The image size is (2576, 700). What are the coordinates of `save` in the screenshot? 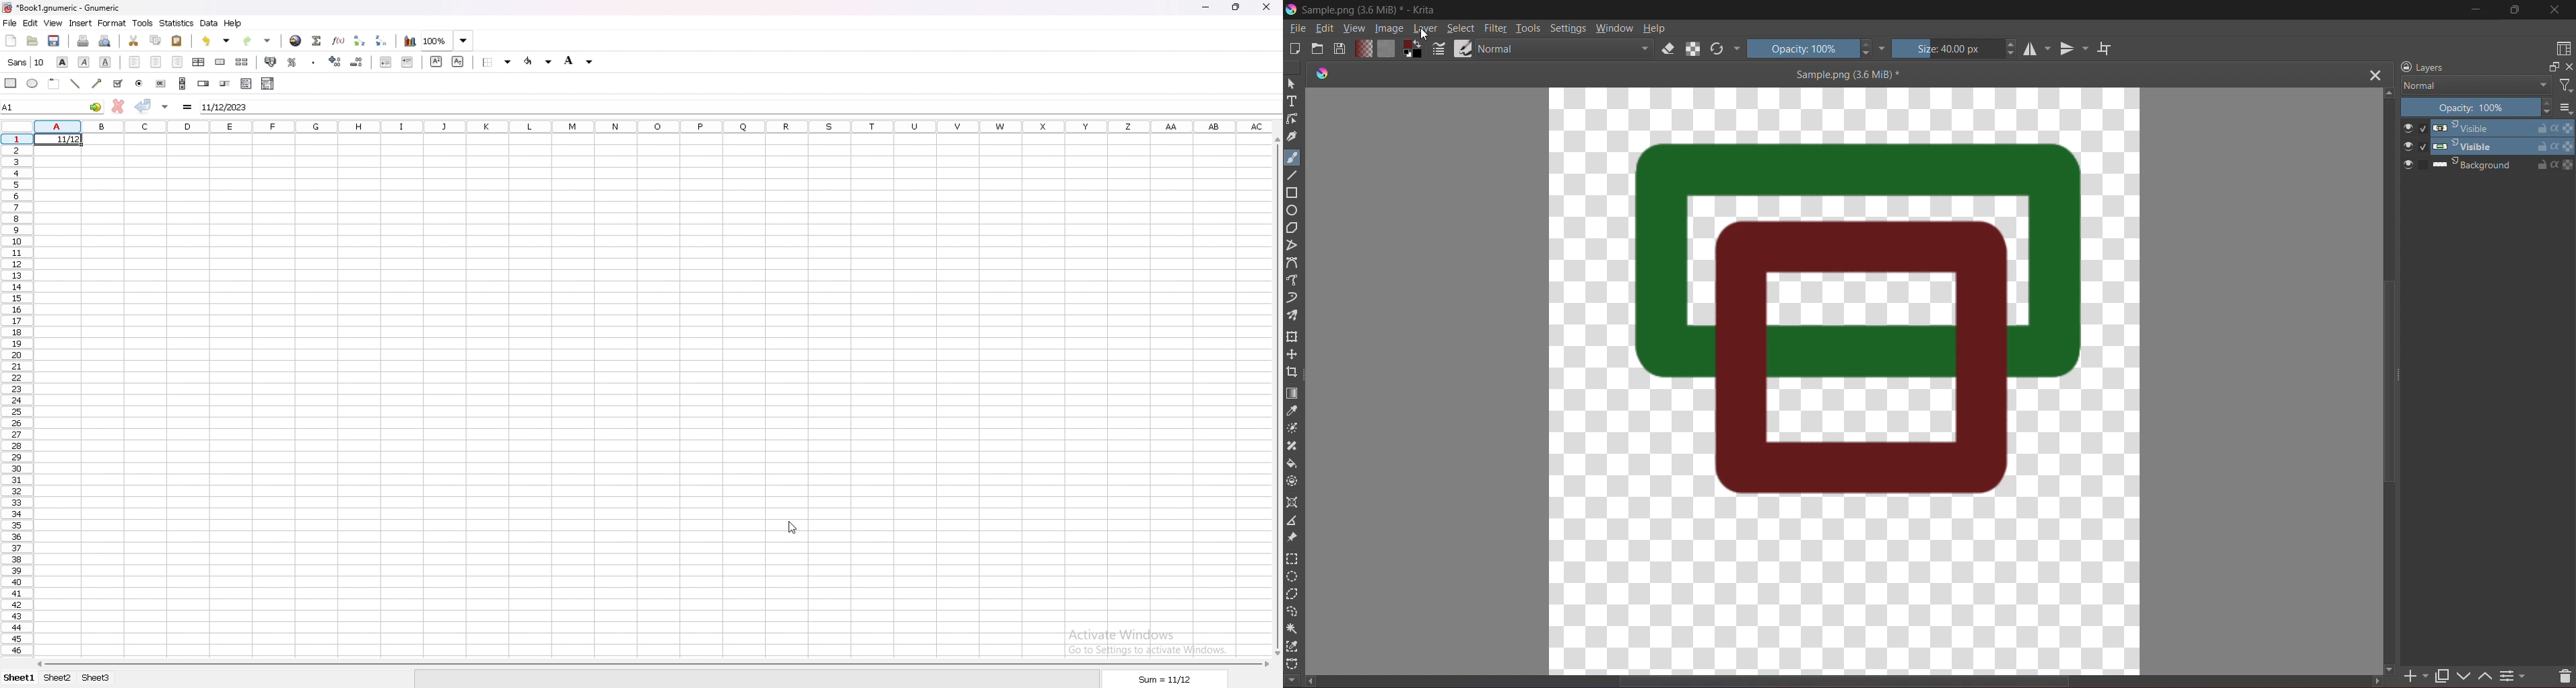 It's located at (53, 41).